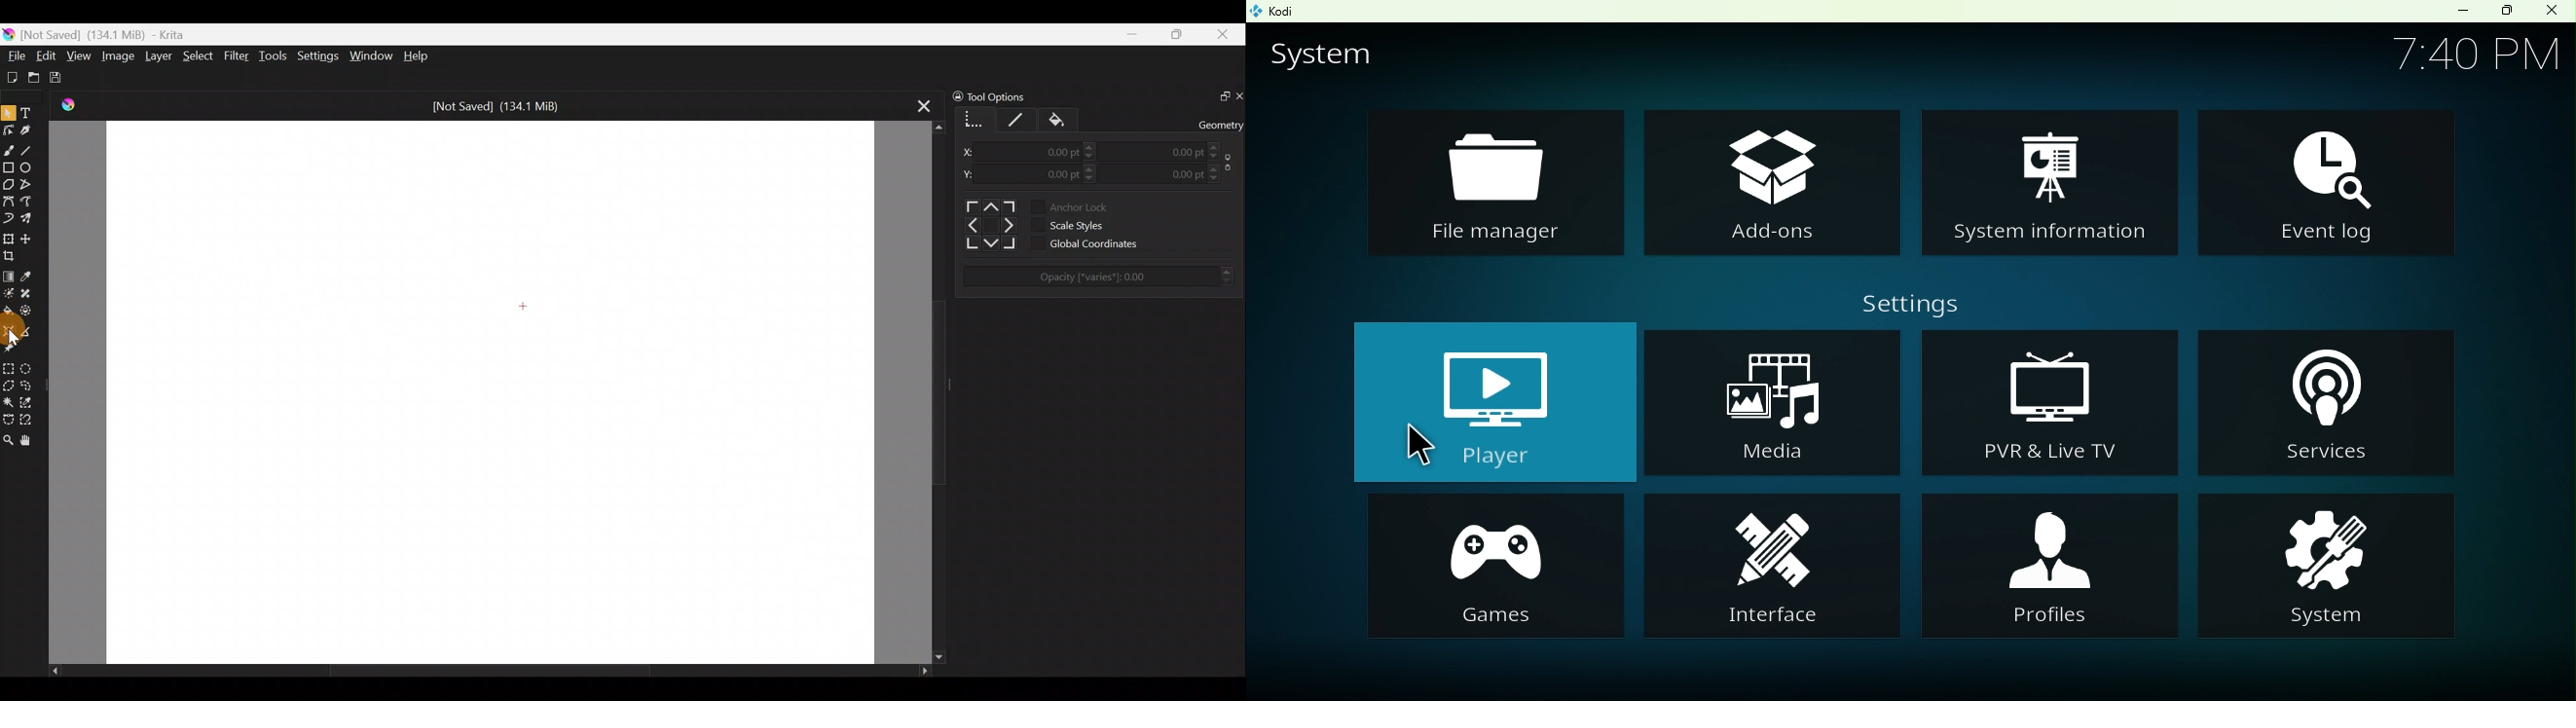 This screenshot has width=2576, height=728. Describe the element at coordinates (29, 110) in the screenshot. I see `Text tool` at that location.